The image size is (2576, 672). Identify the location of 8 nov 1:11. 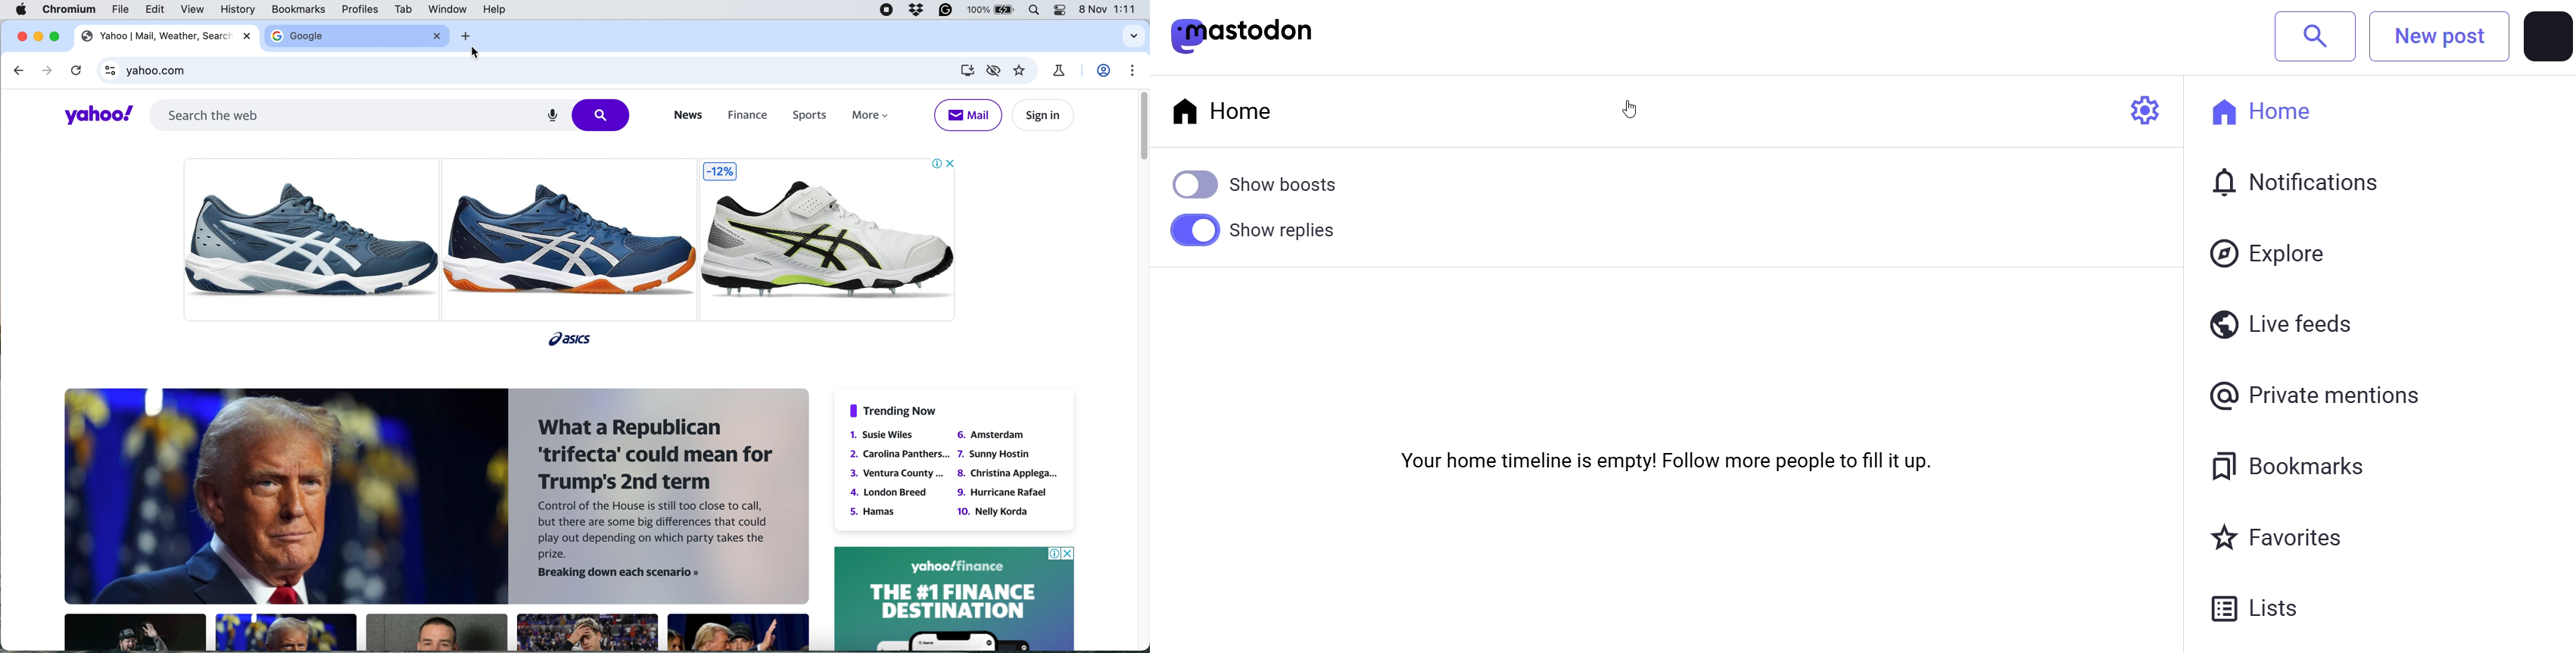
(1110, 9).